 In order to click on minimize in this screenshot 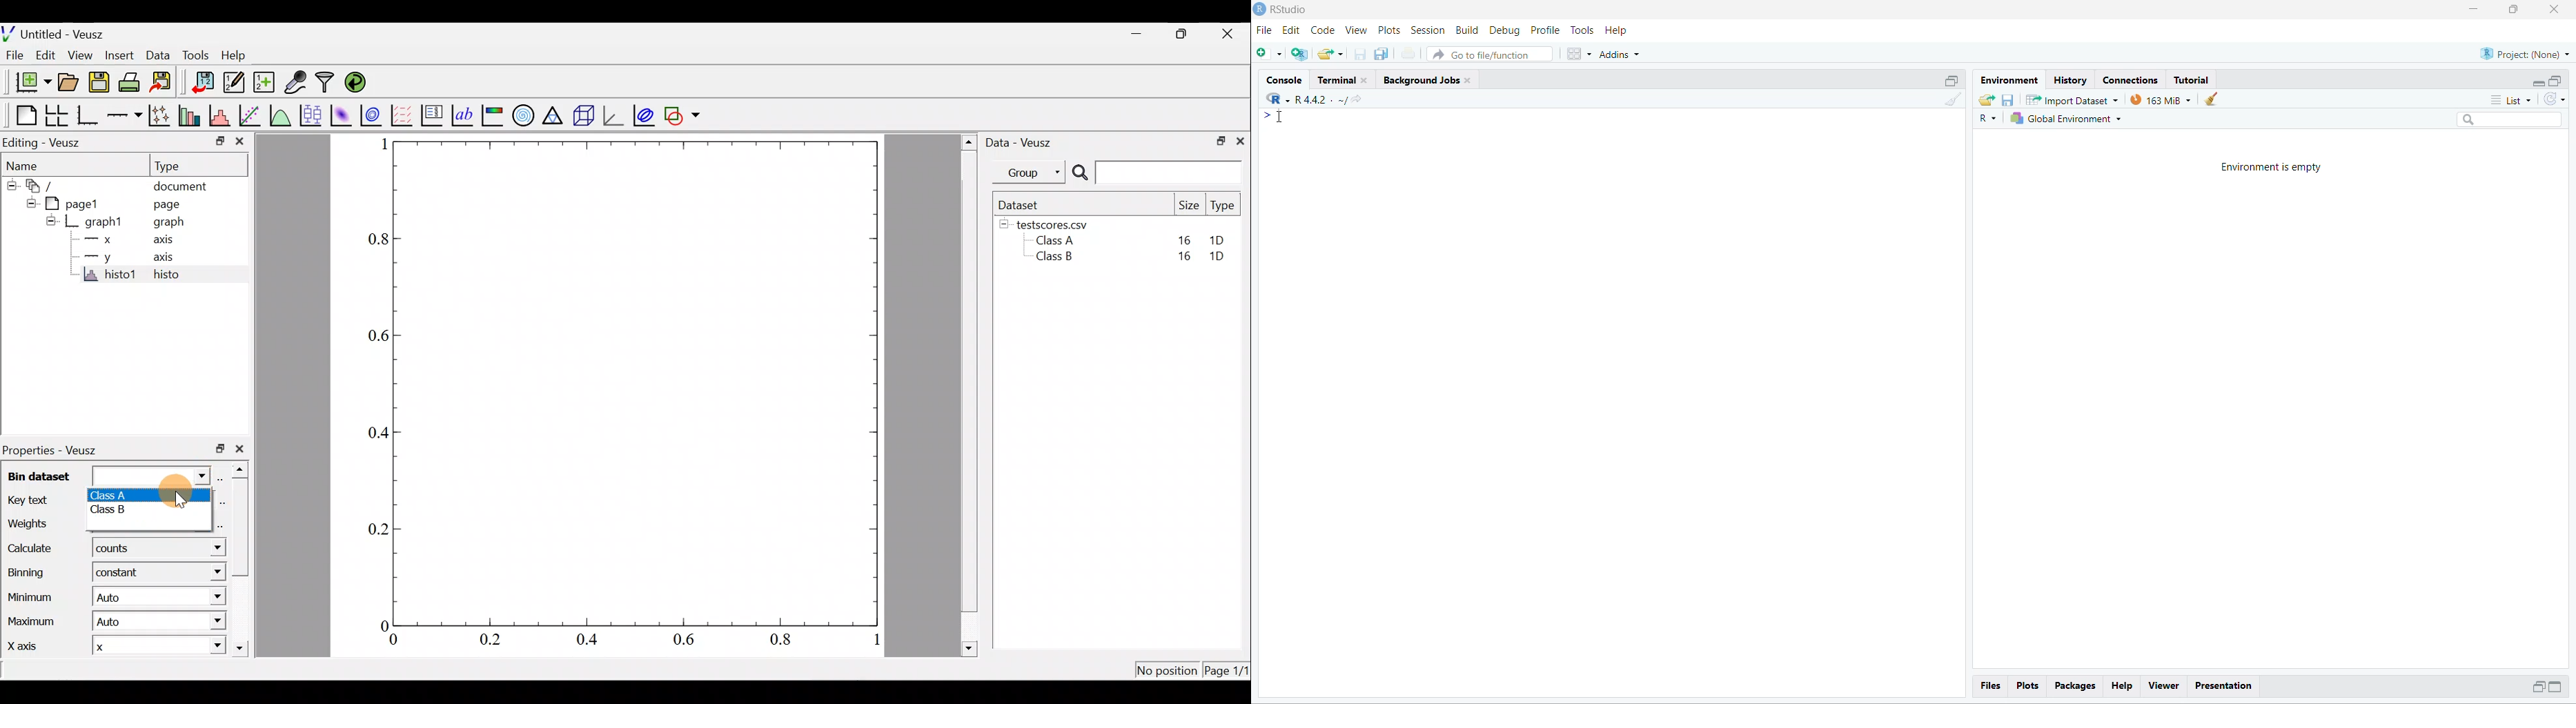, I will do `click(2536, 687)`.